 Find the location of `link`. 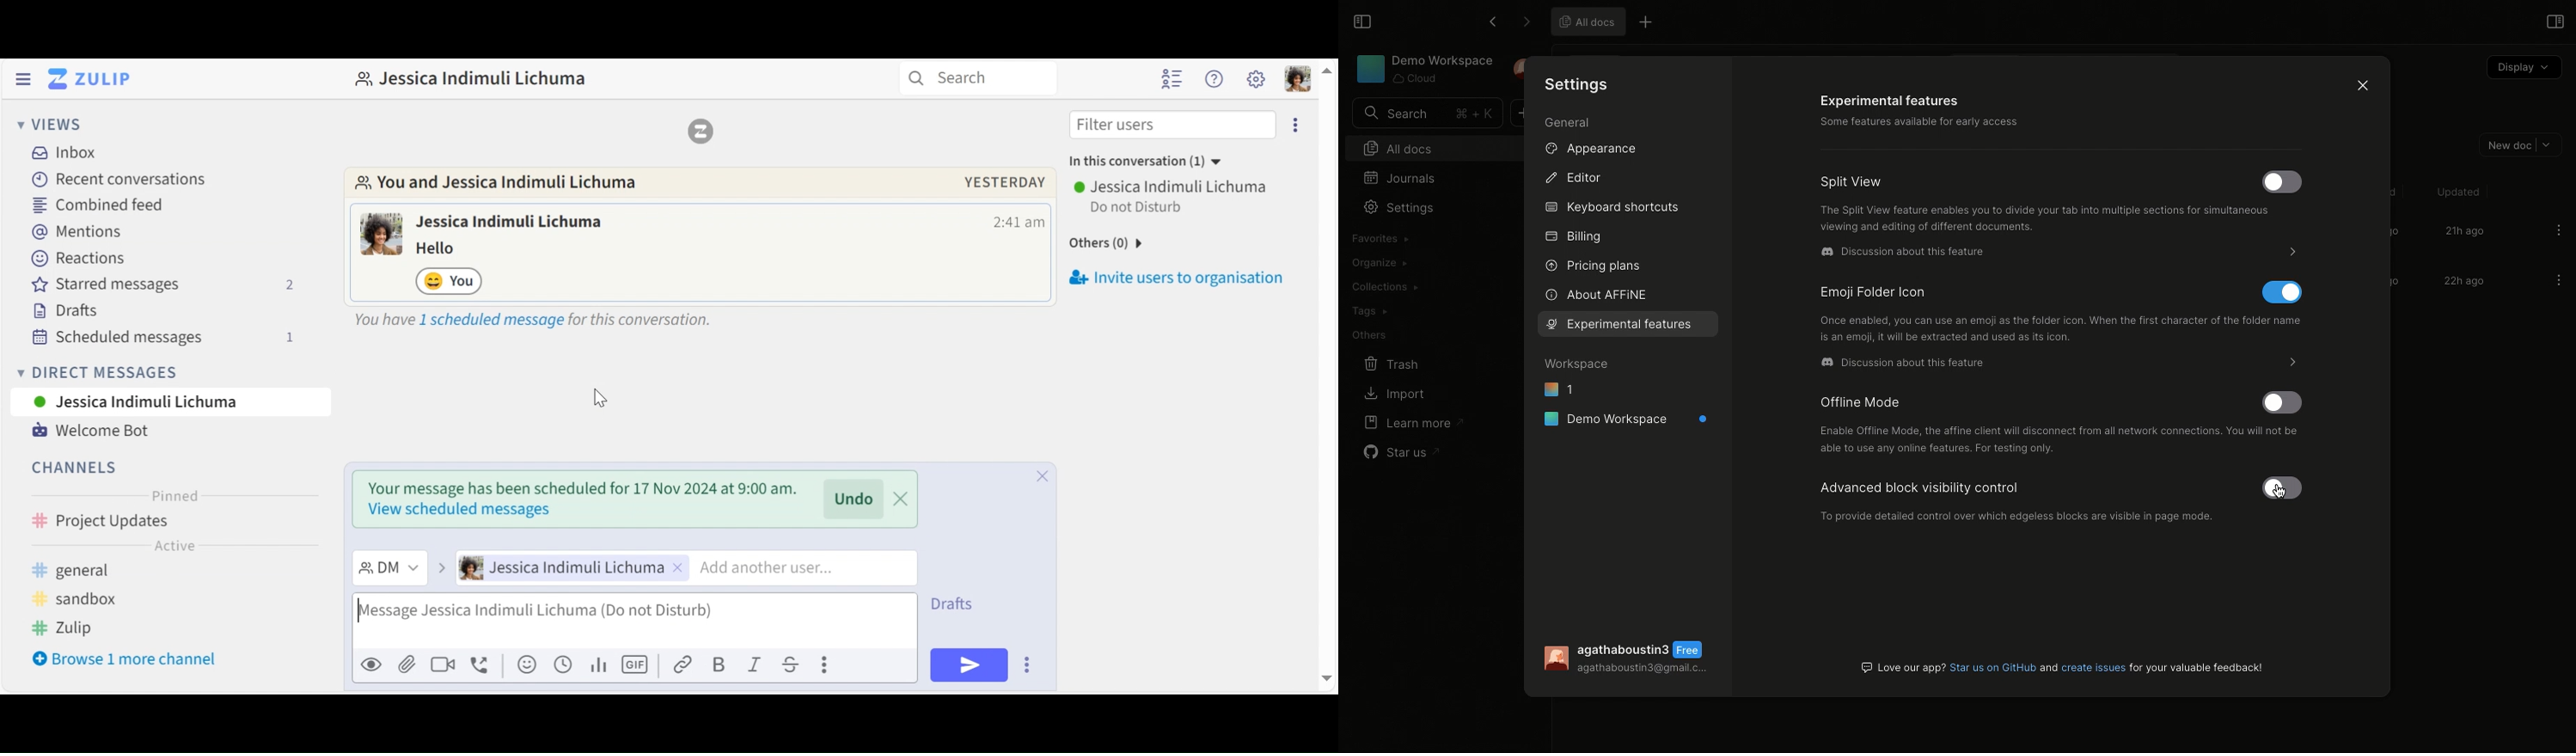

link is located at coordinates (685, 664).